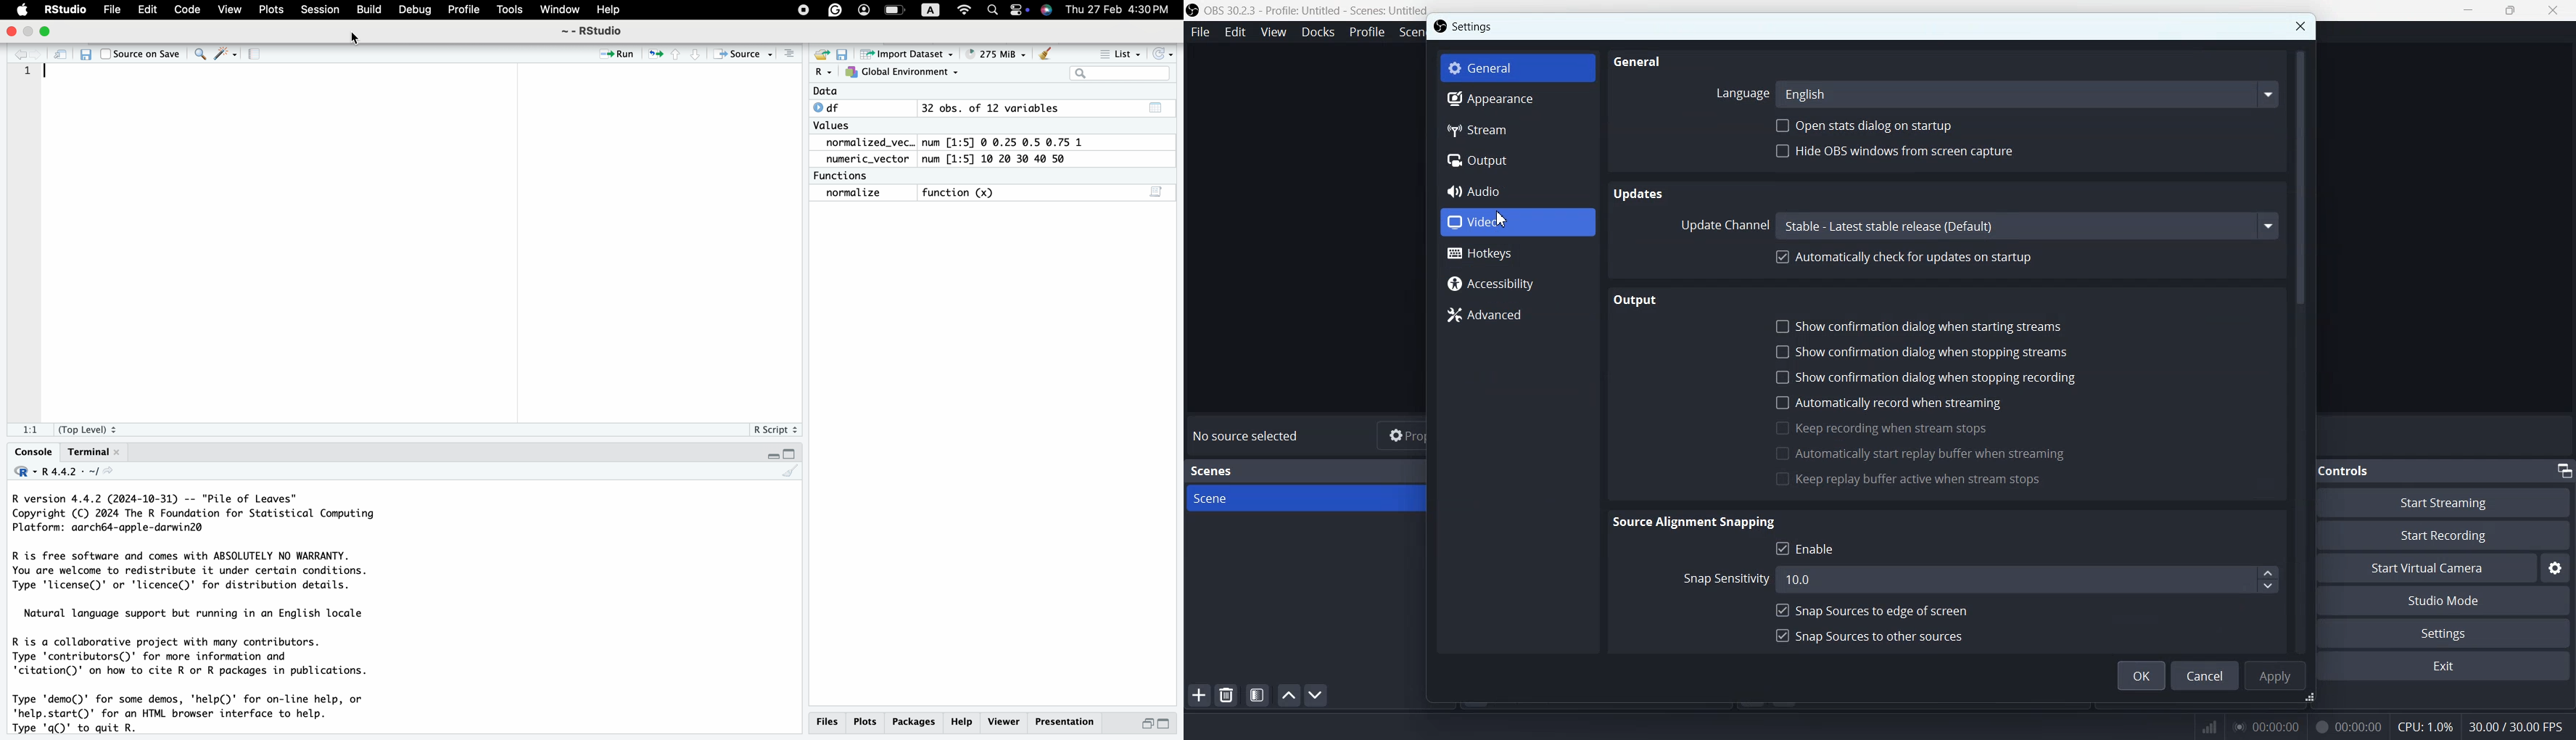 The width and height of the screenshot is (2576, 756). What do you see at coordinates (1045, 53) in the screenshot?
I see `clear objects from the workspace` at bounding box center [1045, 53].